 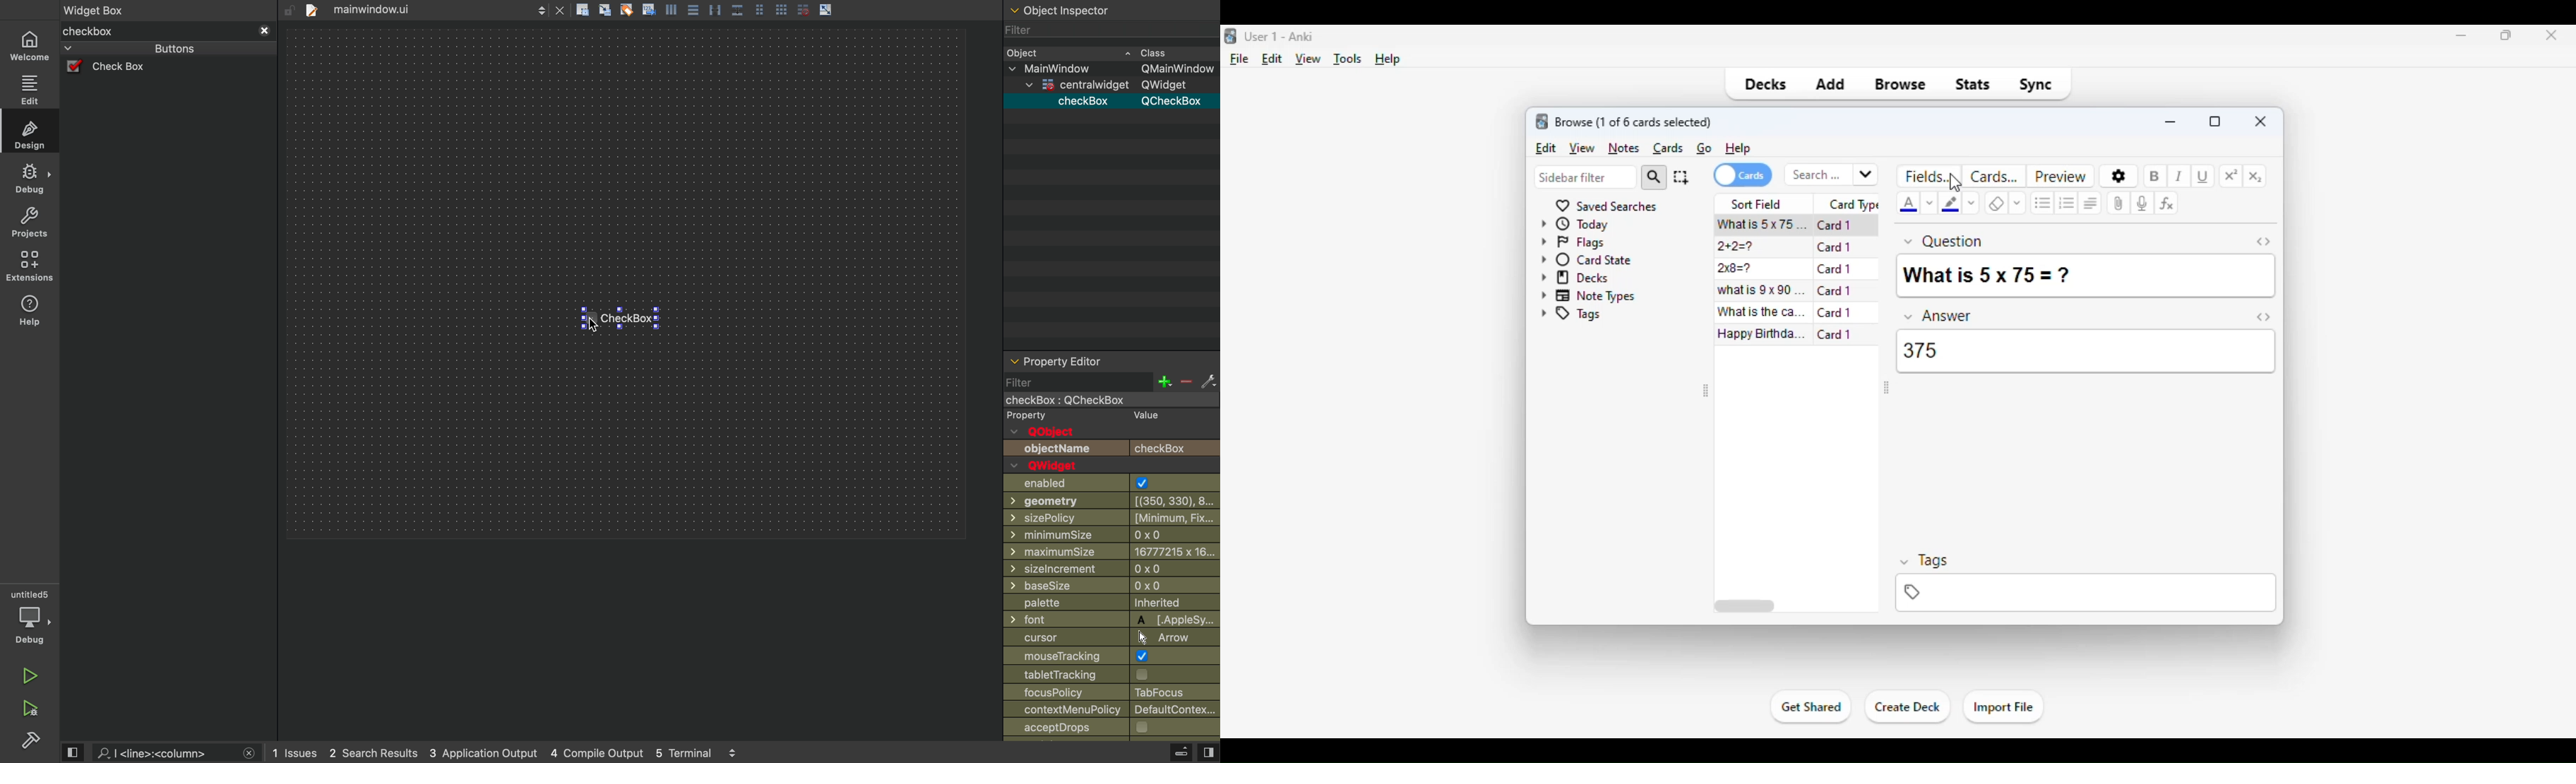 I want to click on change color, so click(x=1931, y=203).